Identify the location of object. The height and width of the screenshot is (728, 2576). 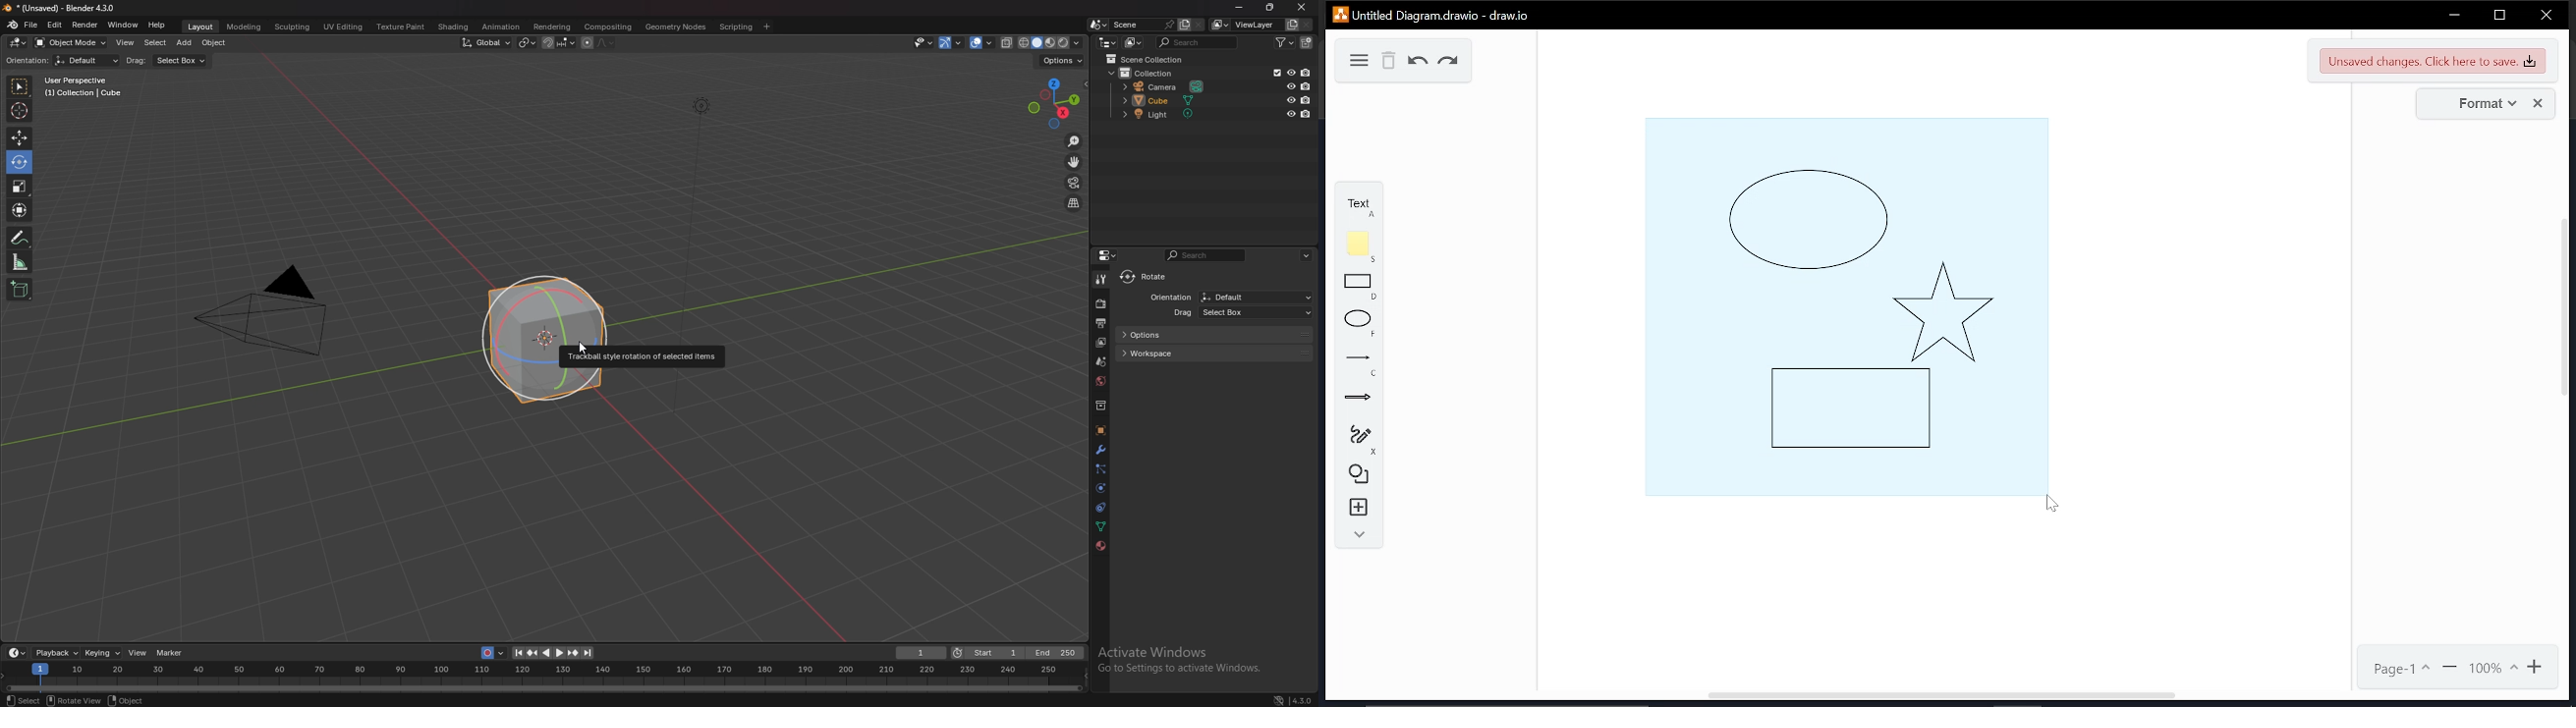
(215, 43).